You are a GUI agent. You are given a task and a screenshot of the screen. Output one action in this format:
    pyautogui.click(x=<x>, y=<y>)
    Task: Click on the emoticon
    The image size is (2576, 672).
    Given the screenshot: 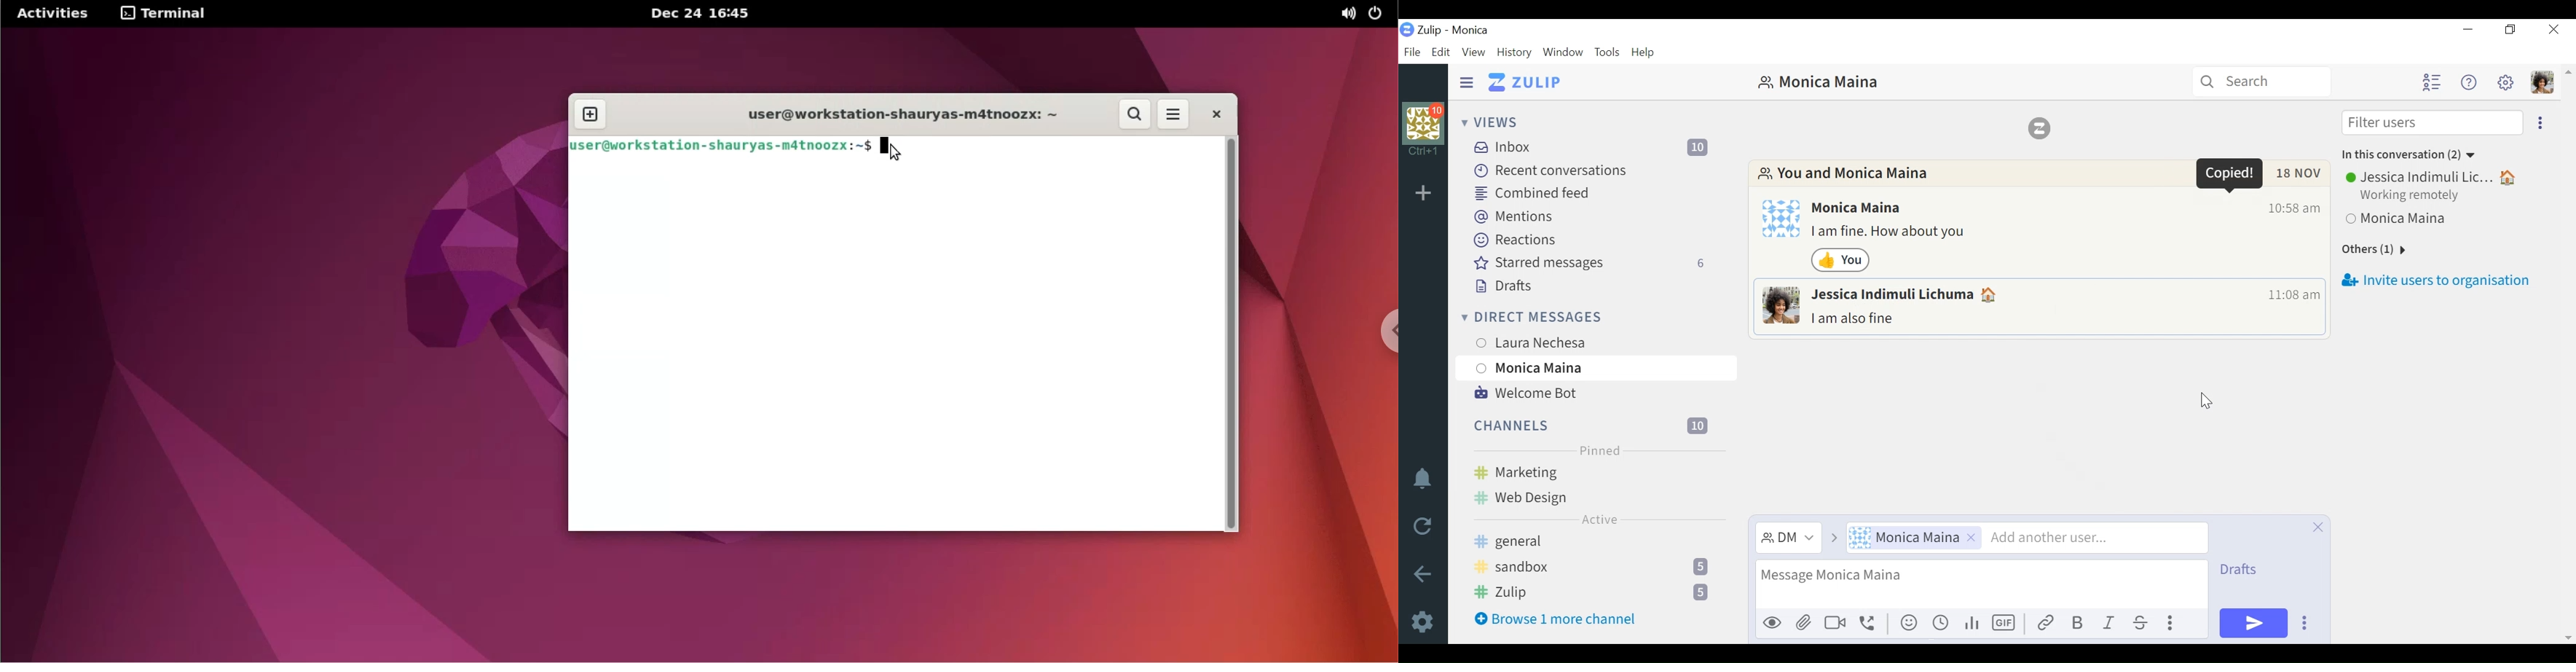 What is the action you would take?
    pyautogui.click(x=1911, y=623)
    